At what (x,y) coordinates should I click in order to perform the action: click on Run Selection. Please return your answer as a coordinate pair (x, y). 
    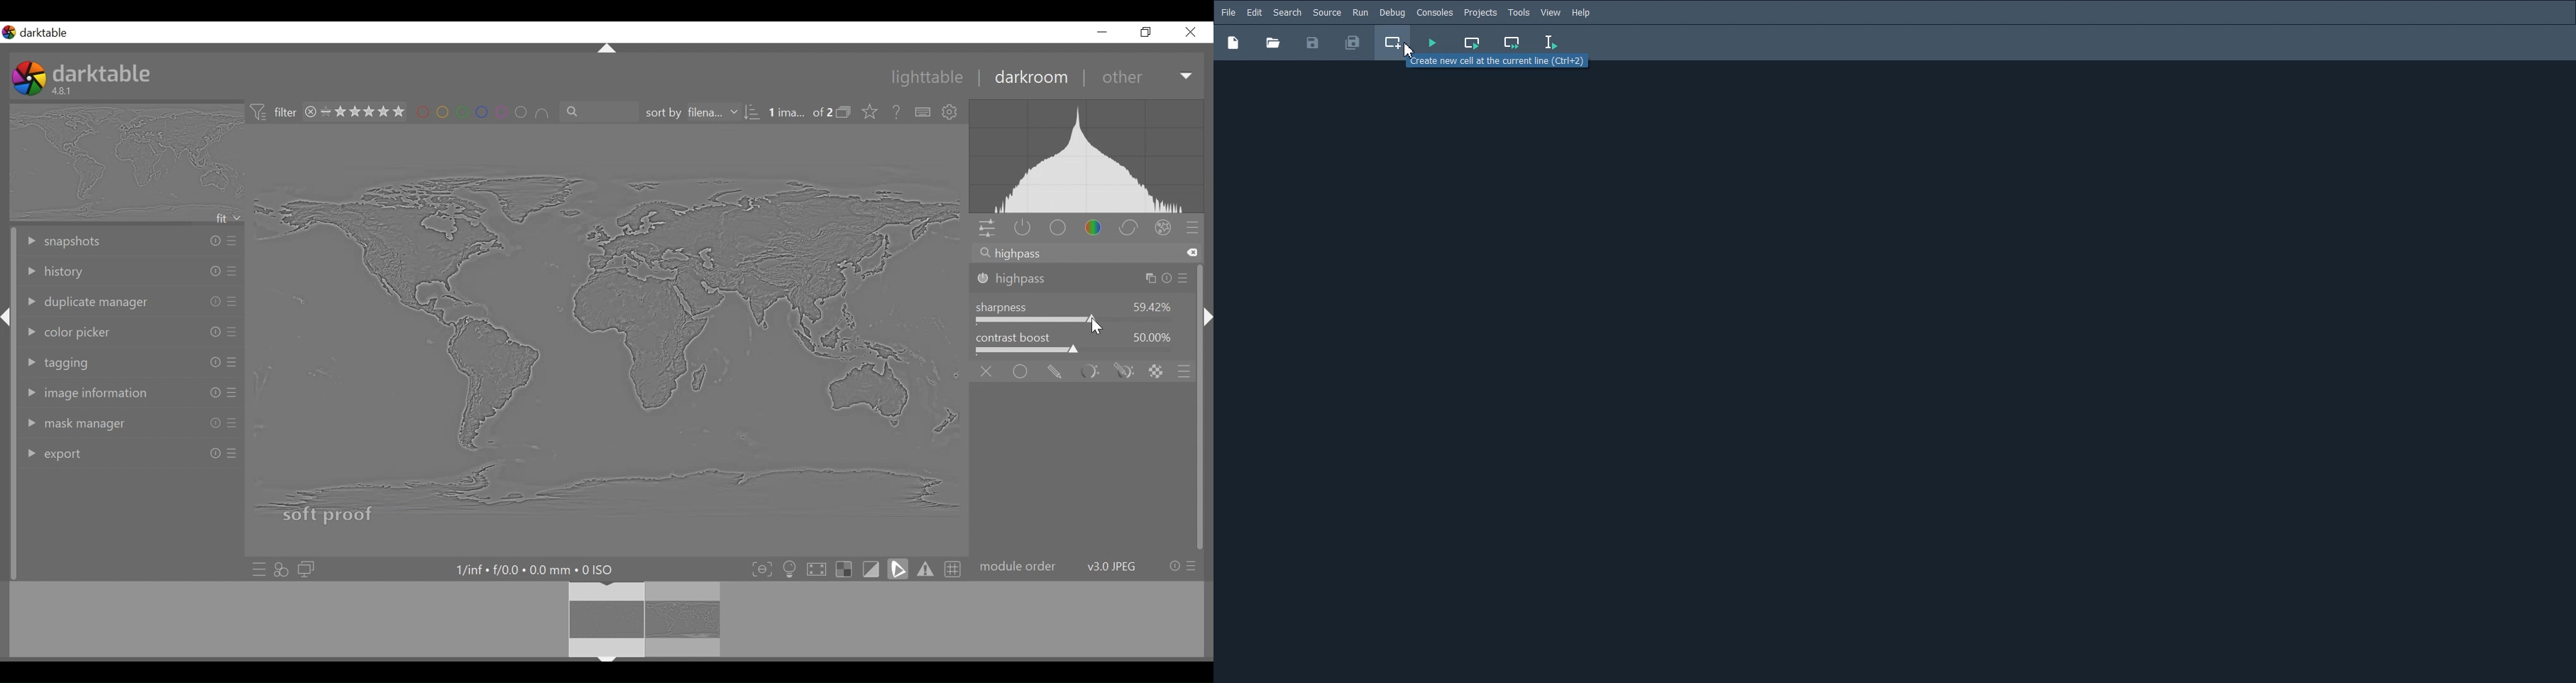
    Looking at the image, I should click on (1551, 43).